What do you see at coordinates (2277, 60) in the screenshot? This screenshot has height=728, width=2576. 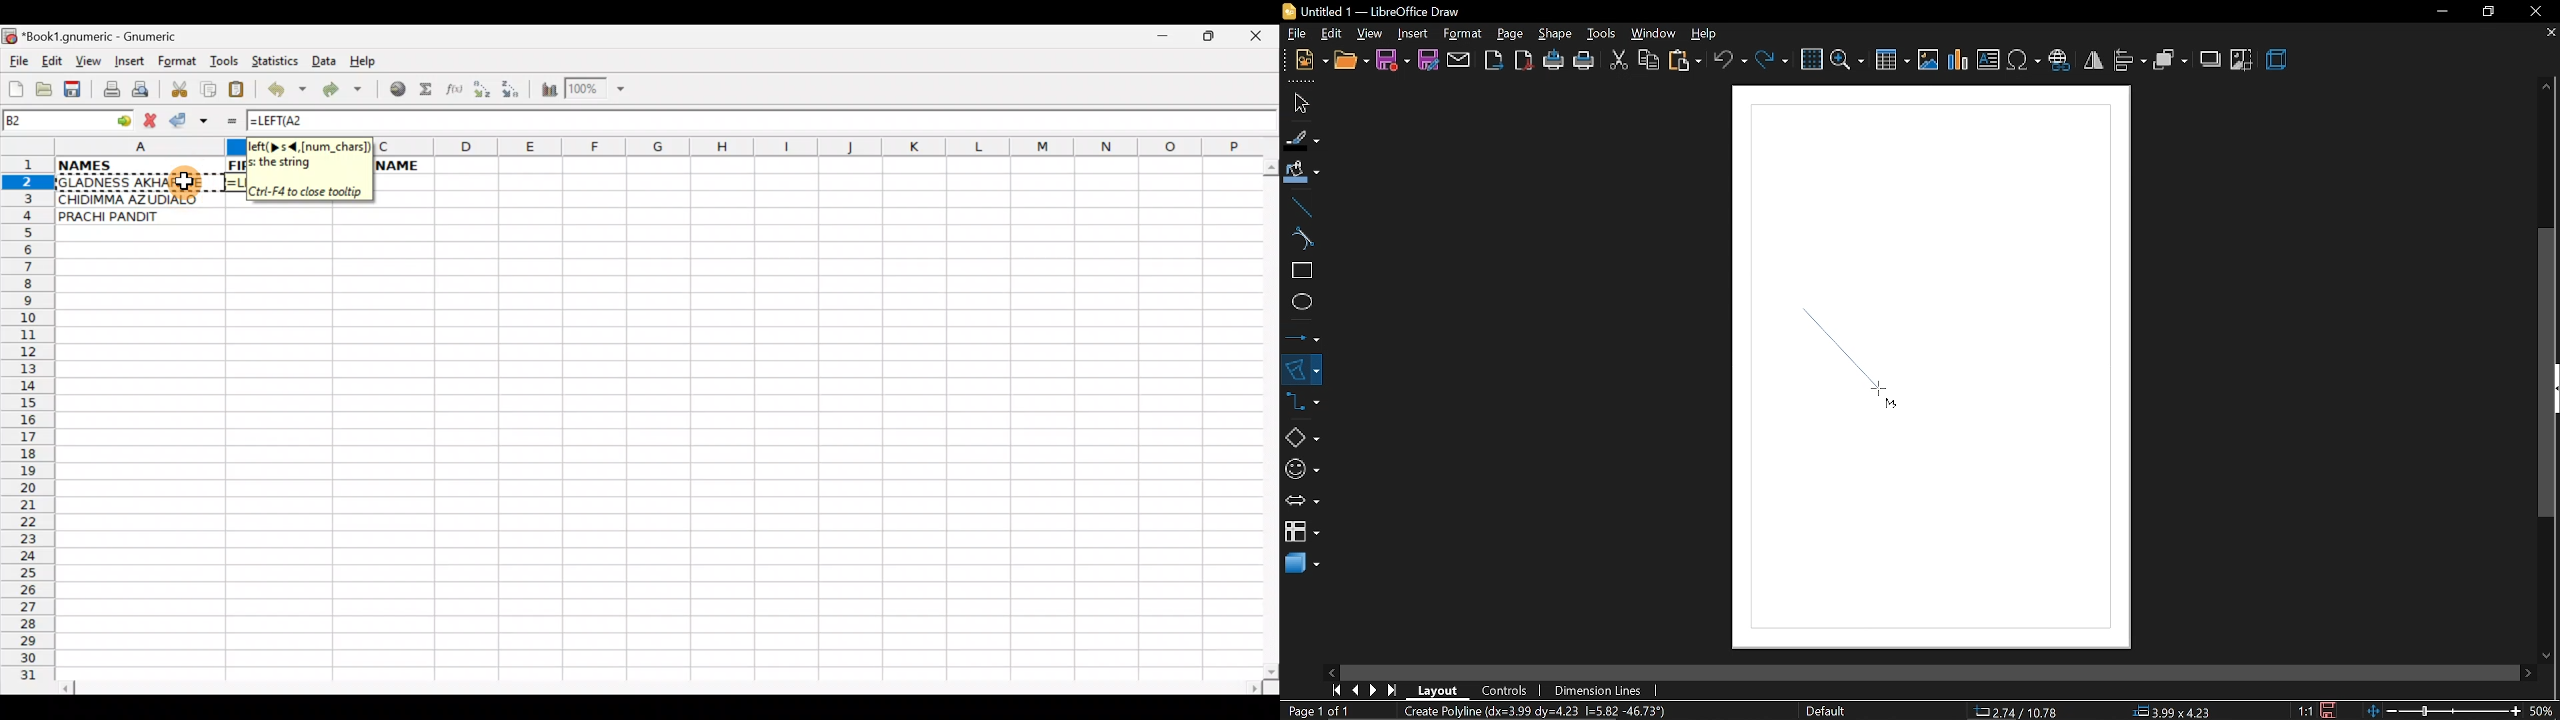 I see `3d effect` at bounding box center [2277, 60].